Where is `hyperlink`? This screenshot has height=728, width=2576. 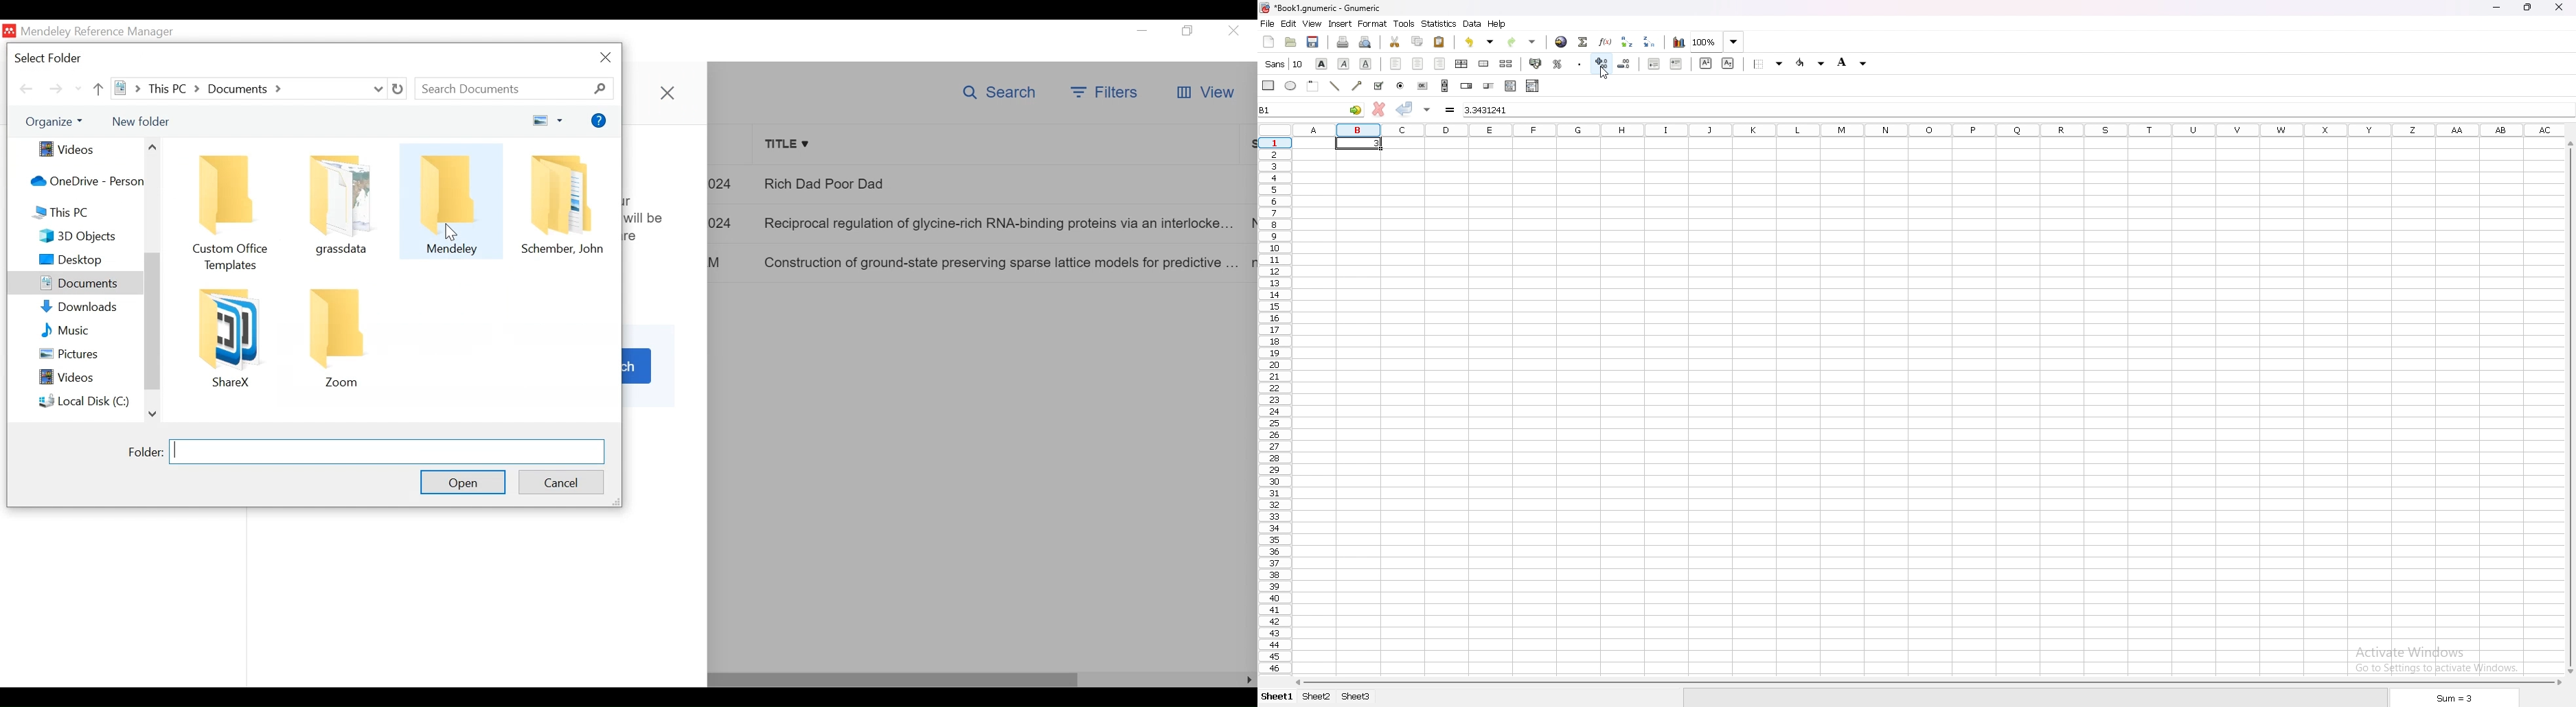
hyperlink is located at coordinates (1562, 43).